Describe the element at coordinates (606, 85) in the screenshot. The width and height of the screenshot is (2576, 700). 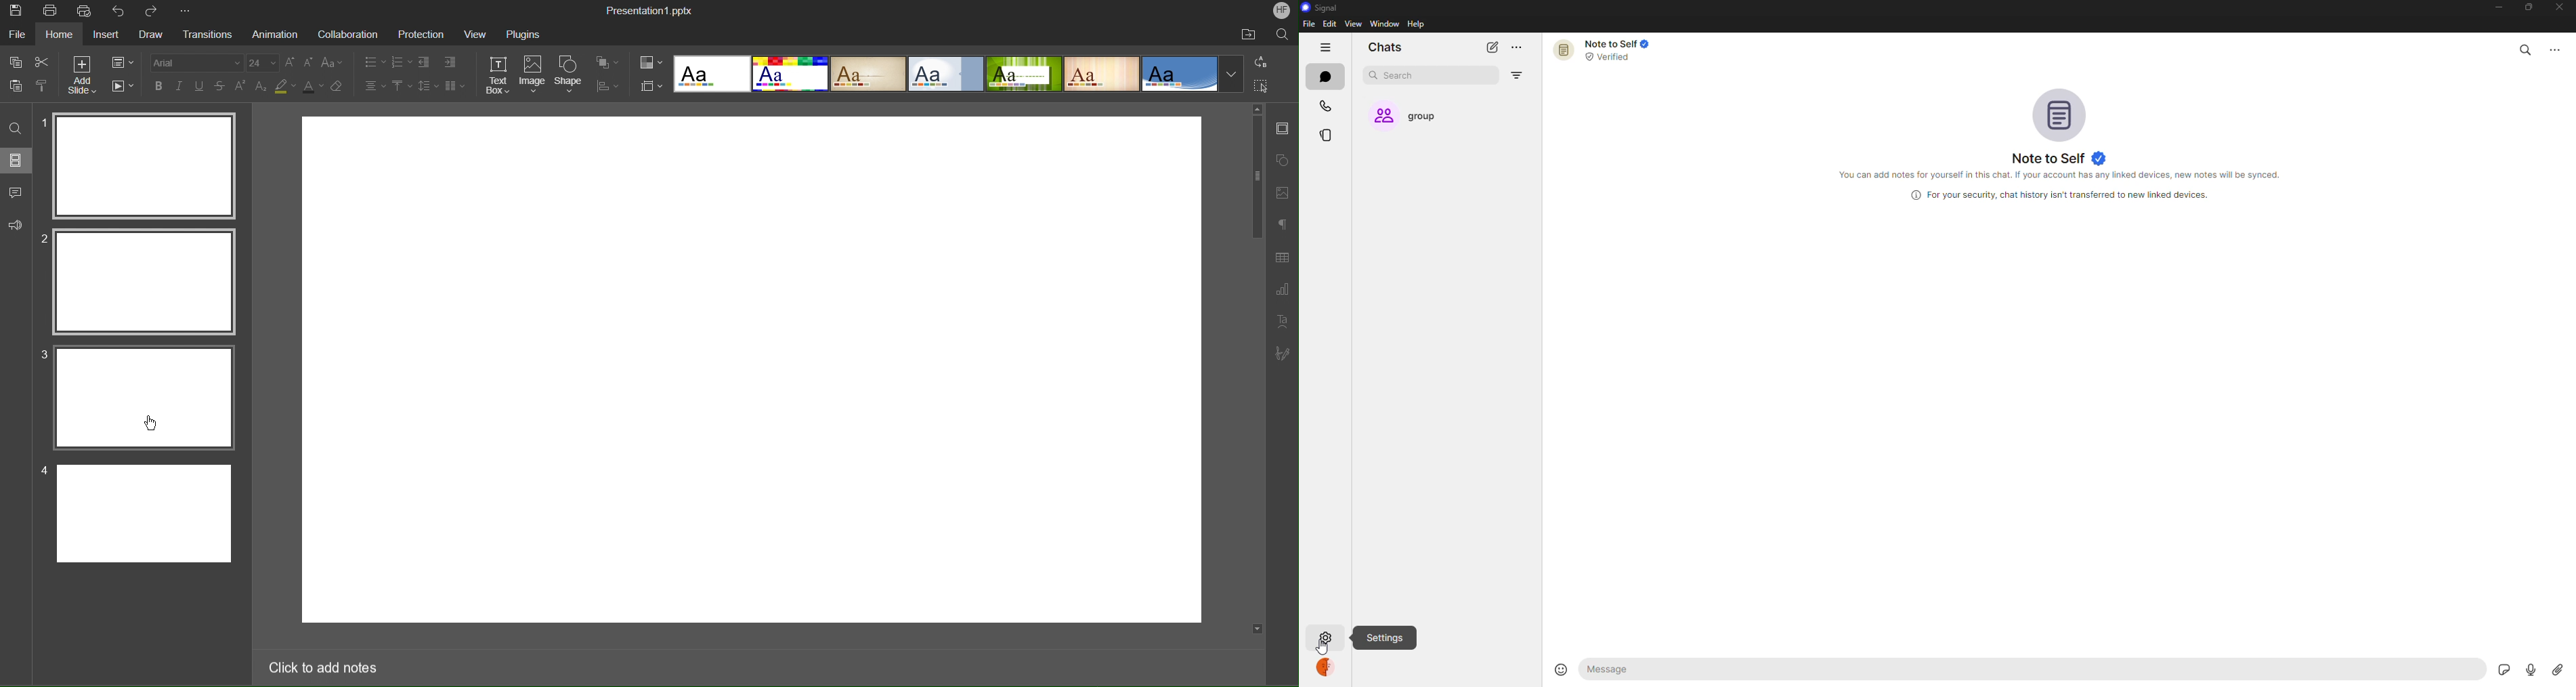
I see `Distribute` at that location.